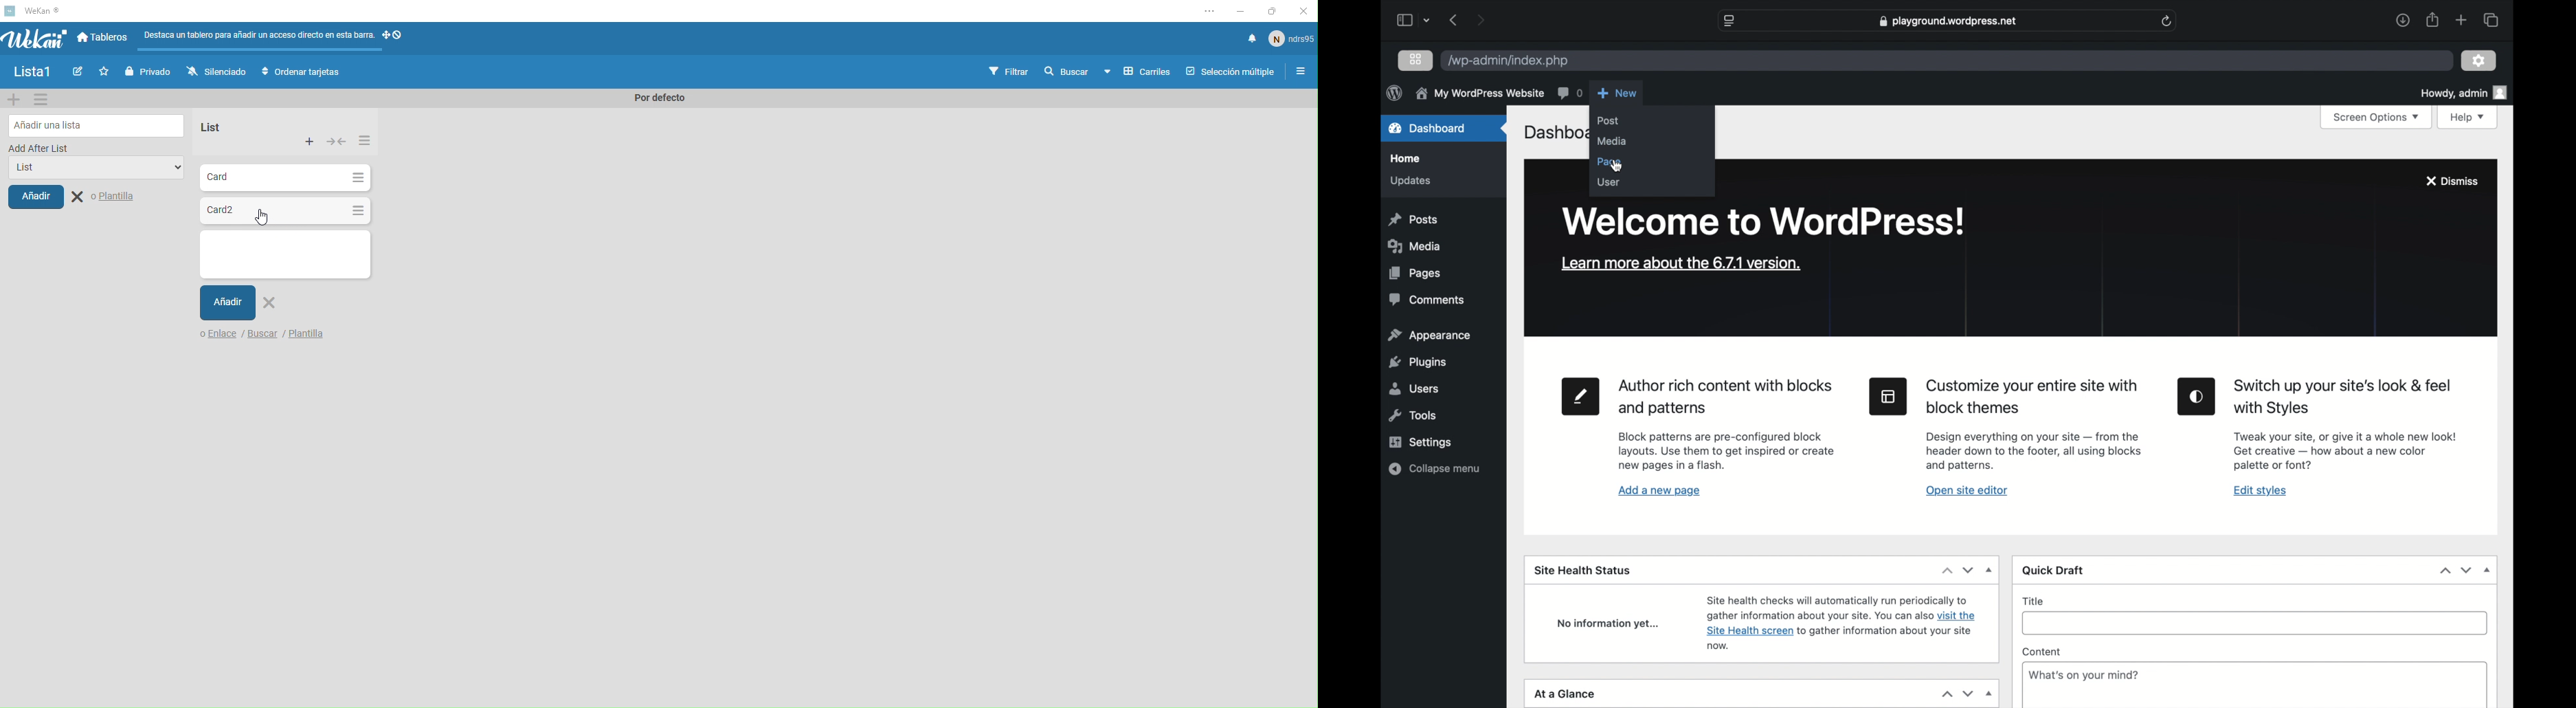  What do you see at coordinates (93, 124) in the screenshot?
I see `añadir lista` at bounding box center [93, 124].